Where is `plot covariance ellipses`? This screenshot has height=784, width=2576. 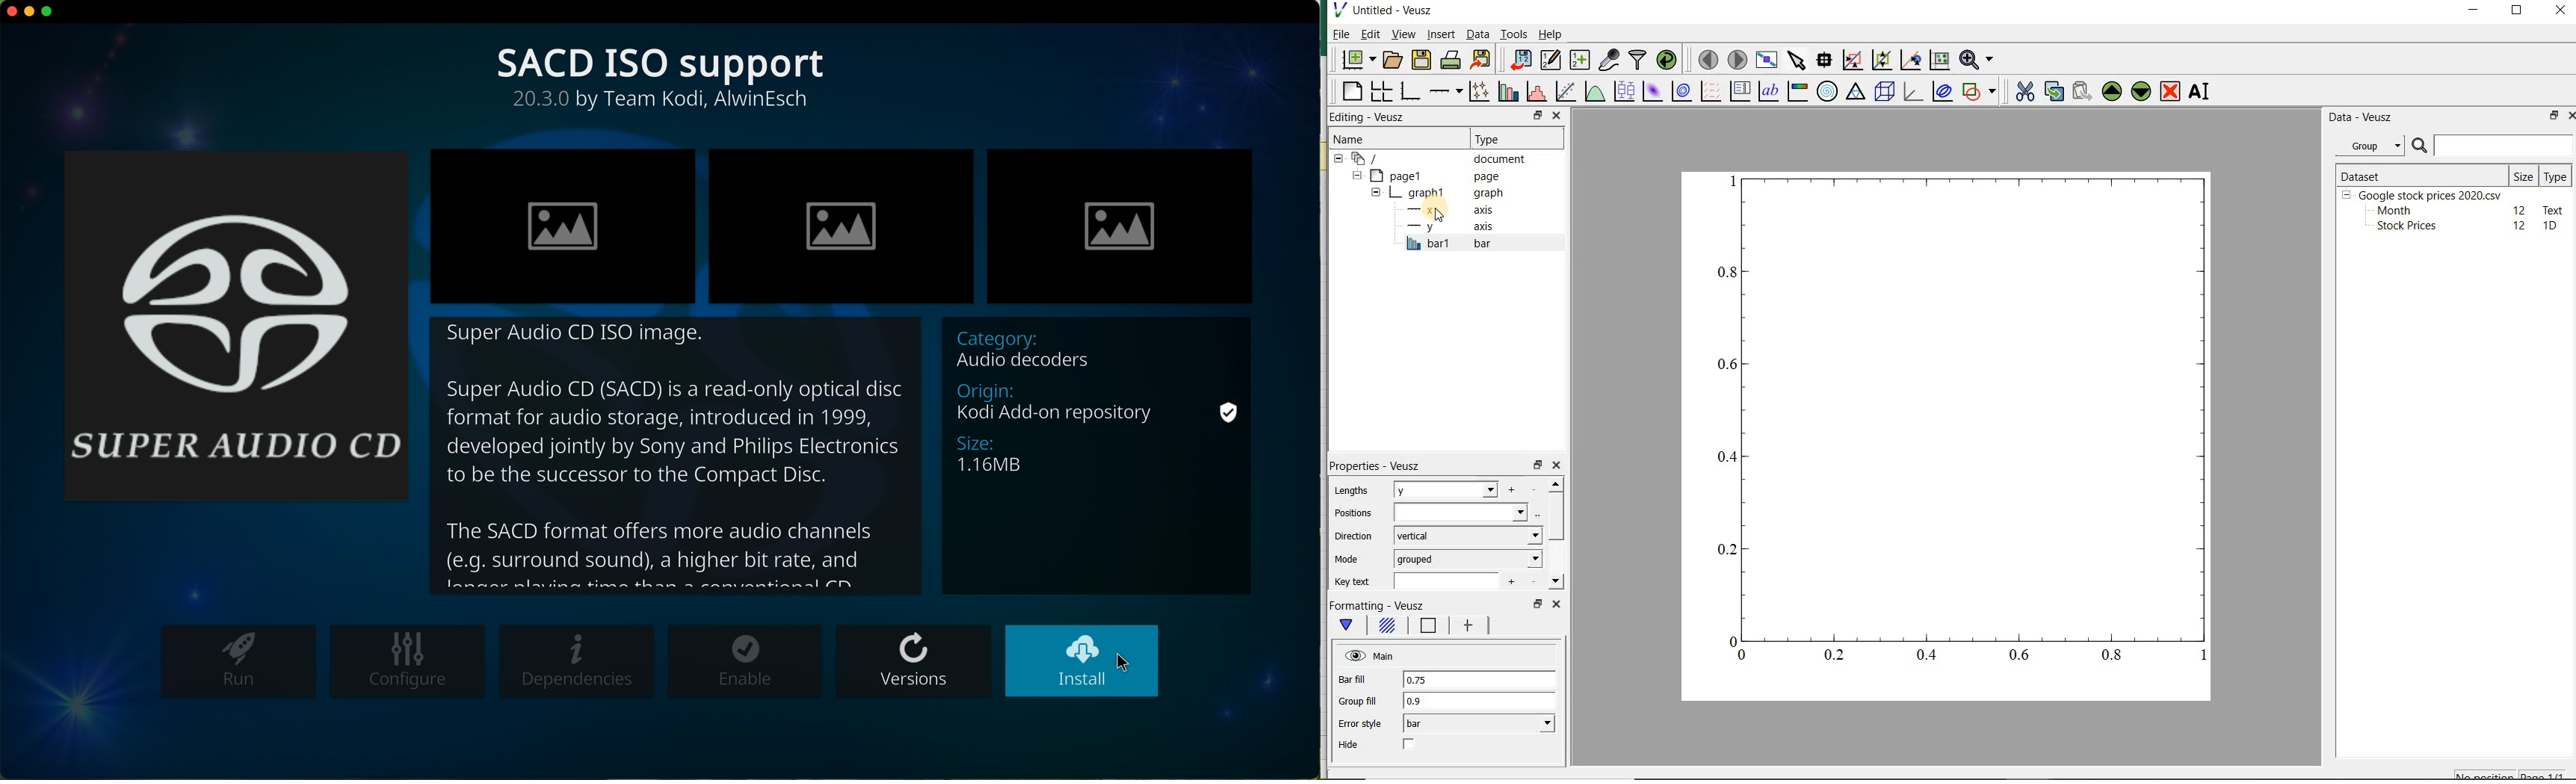 plot covariance ellipses is located at coordinates (1942, 92).